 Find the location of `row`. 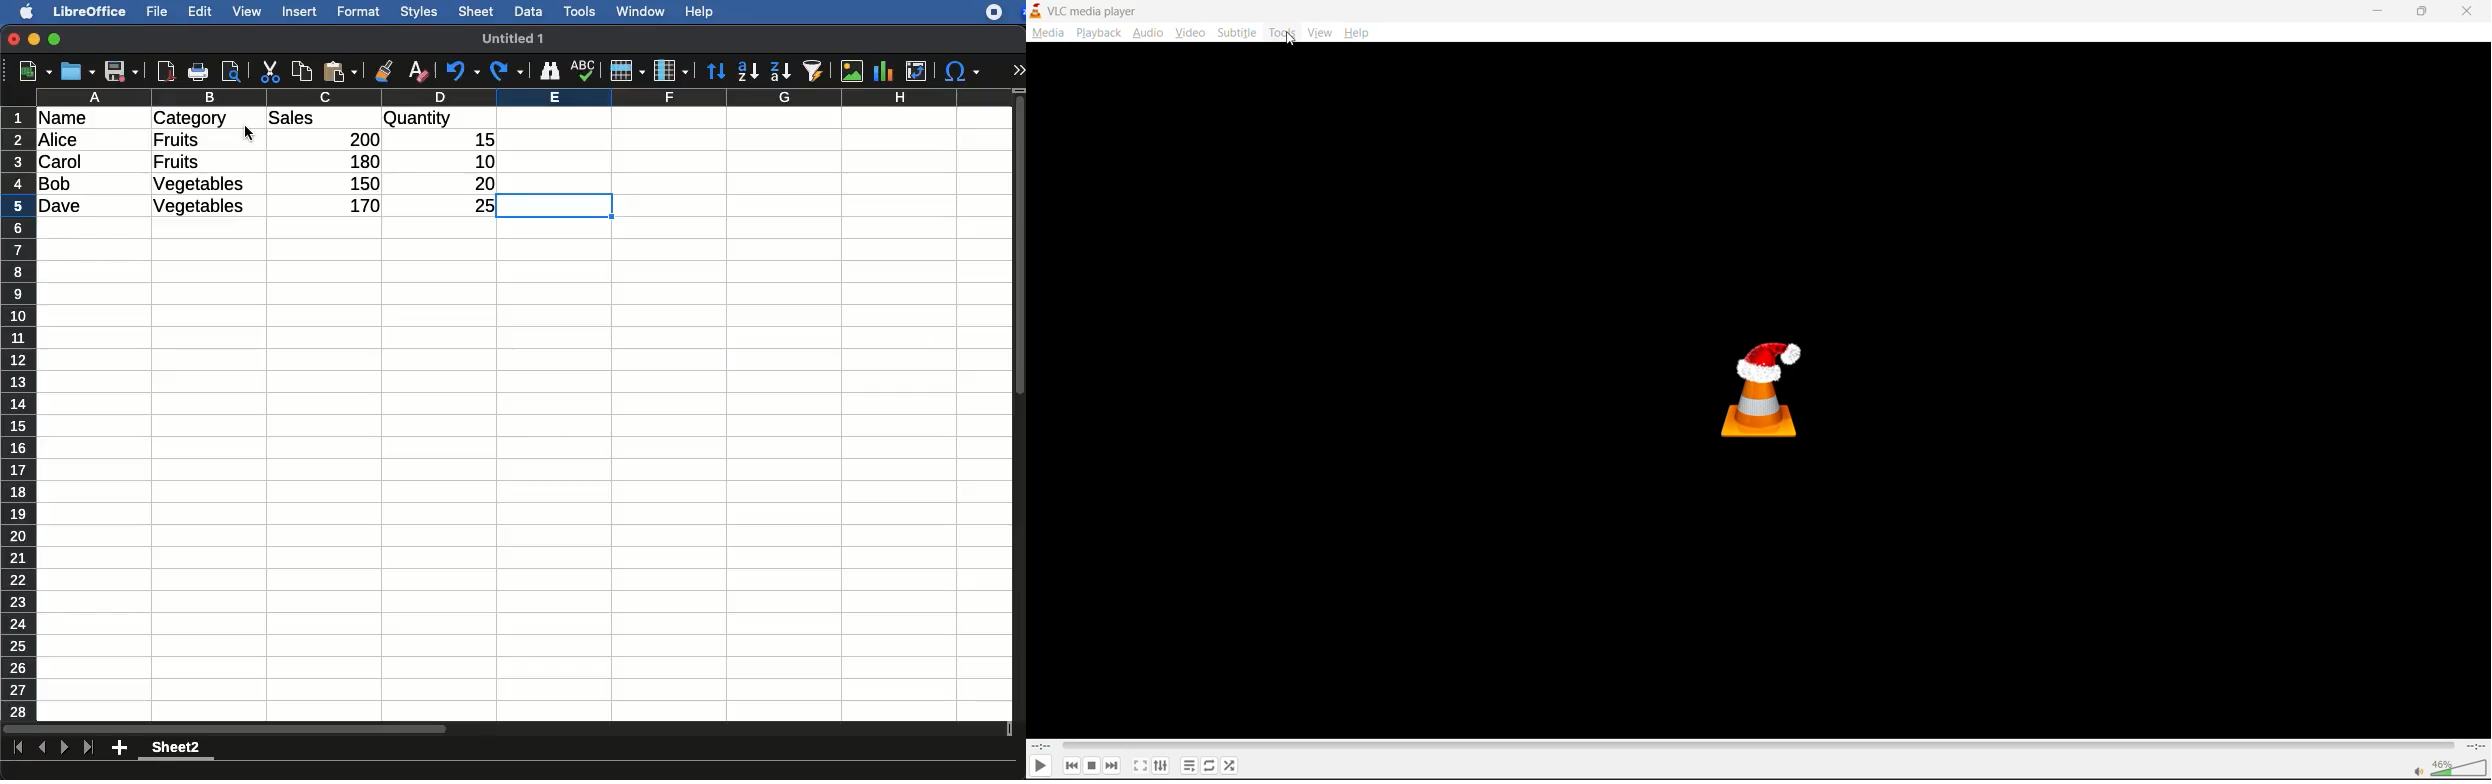

row is located at coordinates (626, 71).